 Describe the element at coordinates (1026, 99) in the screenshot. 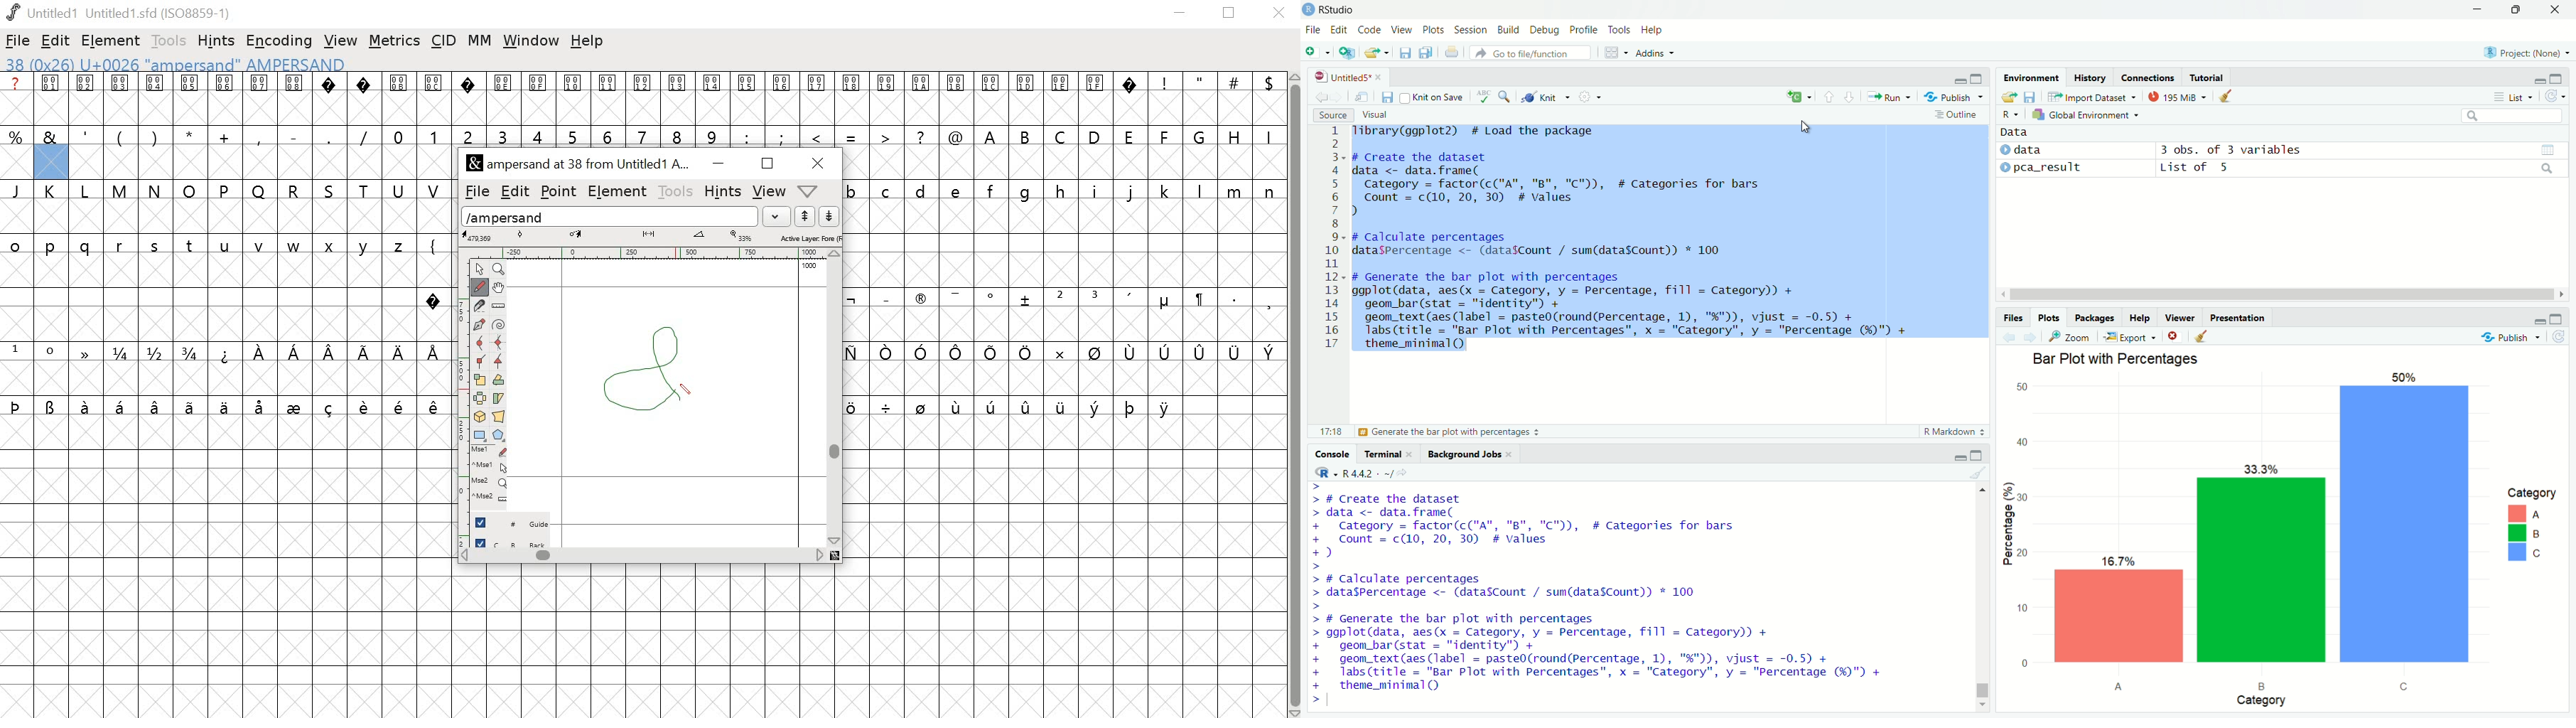

I see `001D` at that location.